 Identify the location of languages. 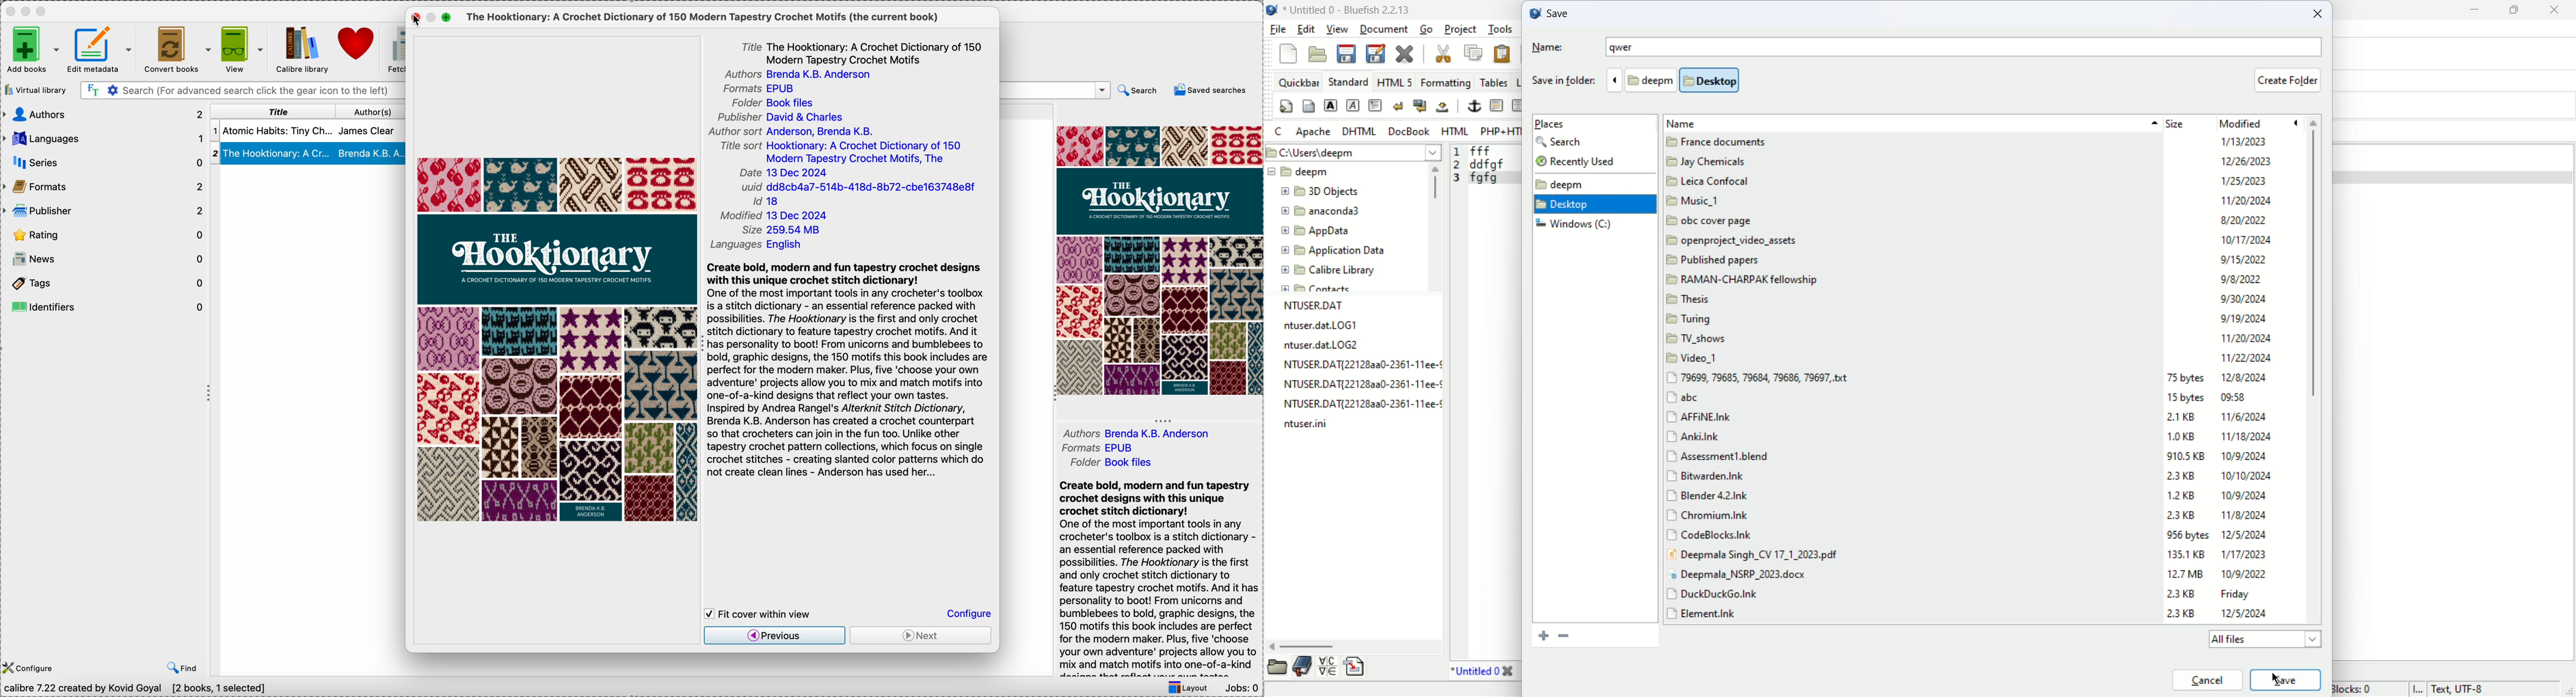
(105, 139).